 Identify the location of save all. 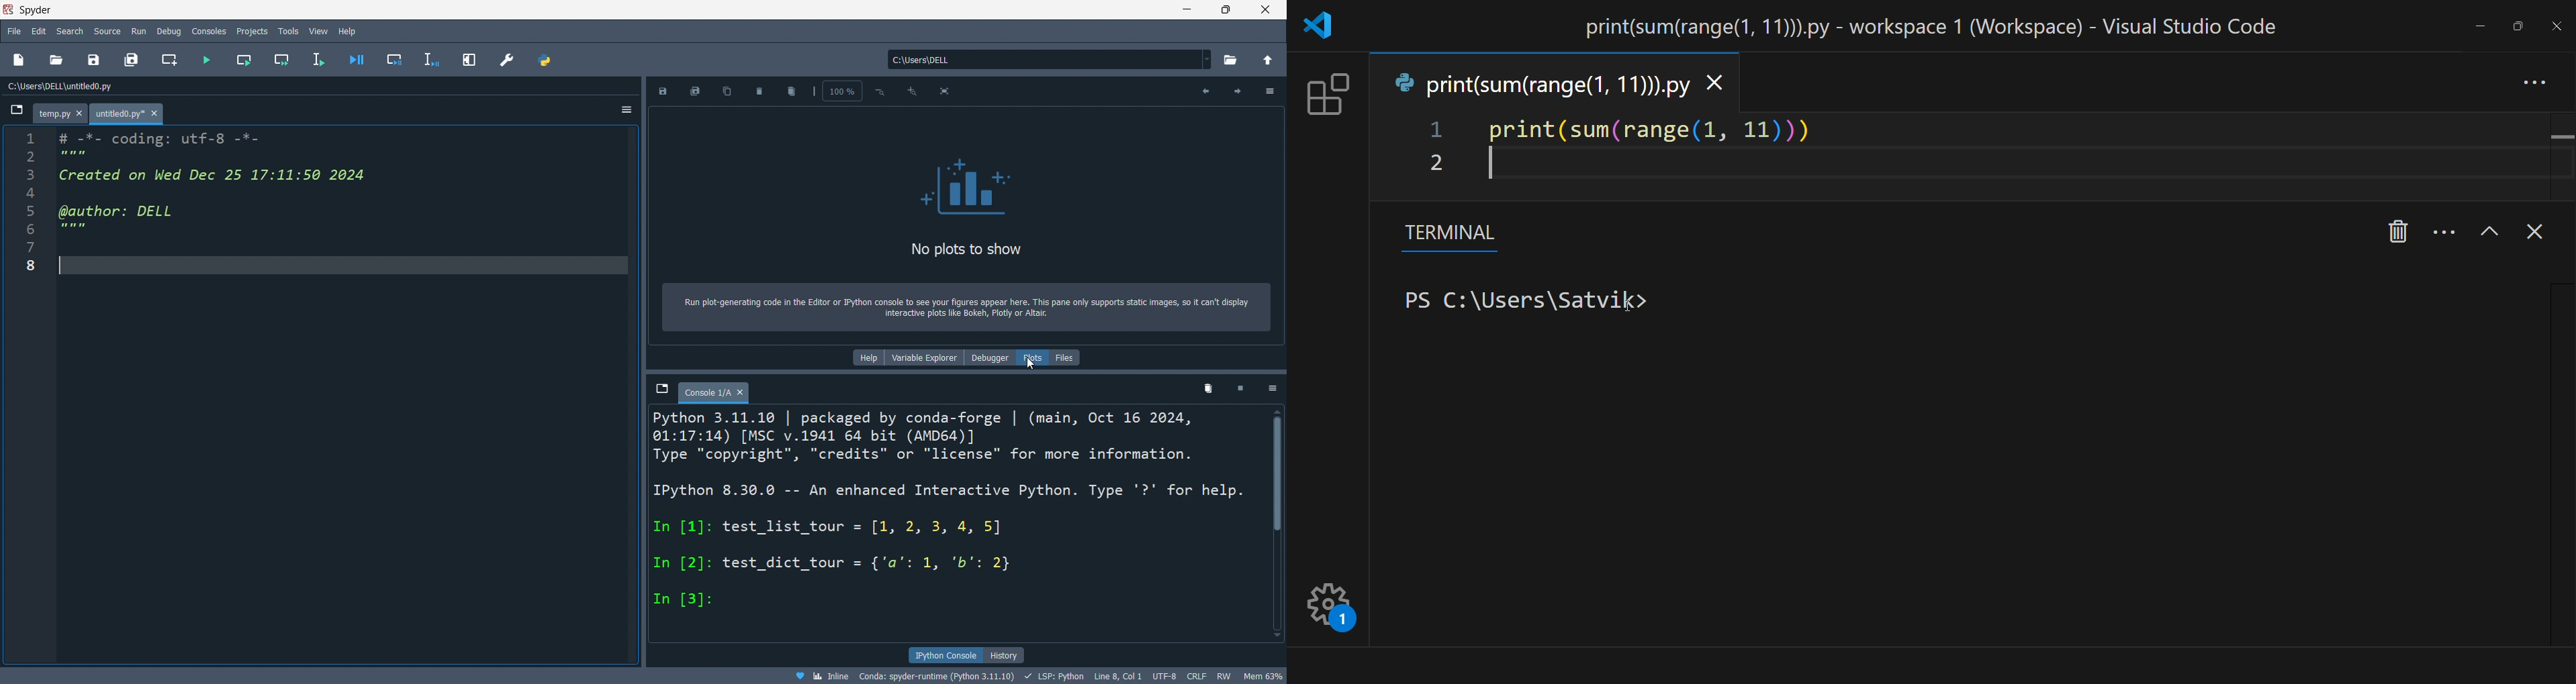
(132, 60).